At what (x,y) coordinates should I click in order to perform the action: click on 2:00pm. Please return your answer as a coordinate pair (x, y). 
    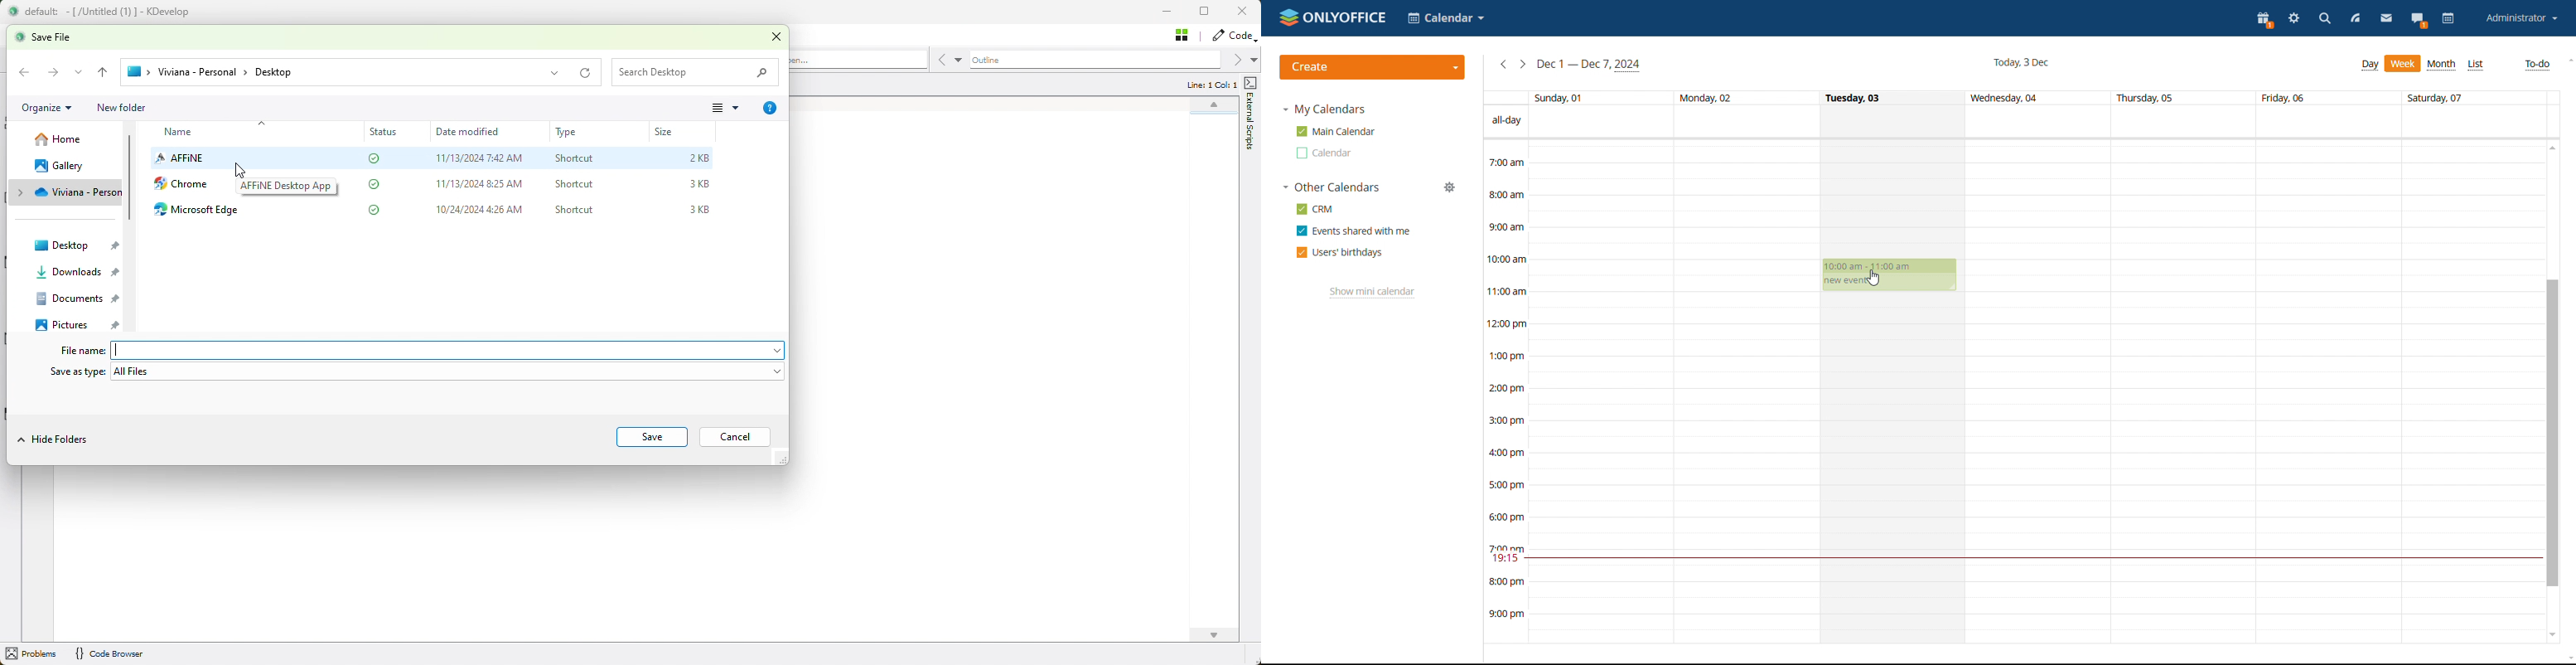
    Looking at the image, I should click on (1508, 389).